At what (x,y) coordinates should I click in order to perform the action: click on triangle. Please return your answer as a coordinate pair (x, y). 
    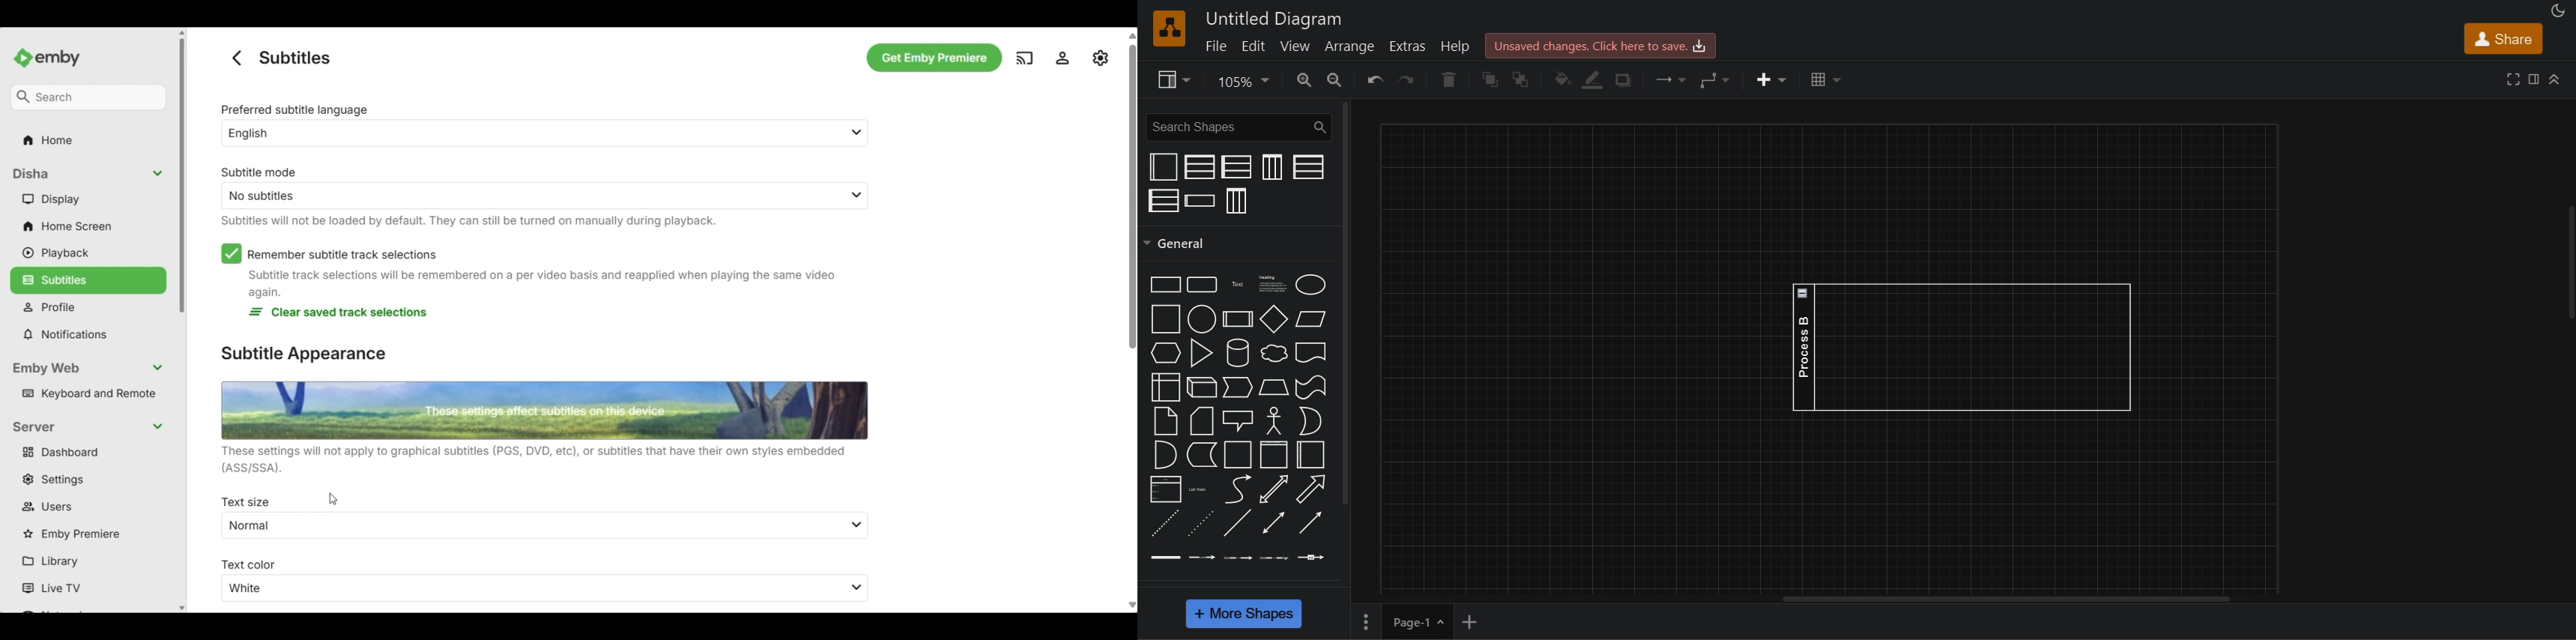
    Looking at the image, I should click on (1201, 352).